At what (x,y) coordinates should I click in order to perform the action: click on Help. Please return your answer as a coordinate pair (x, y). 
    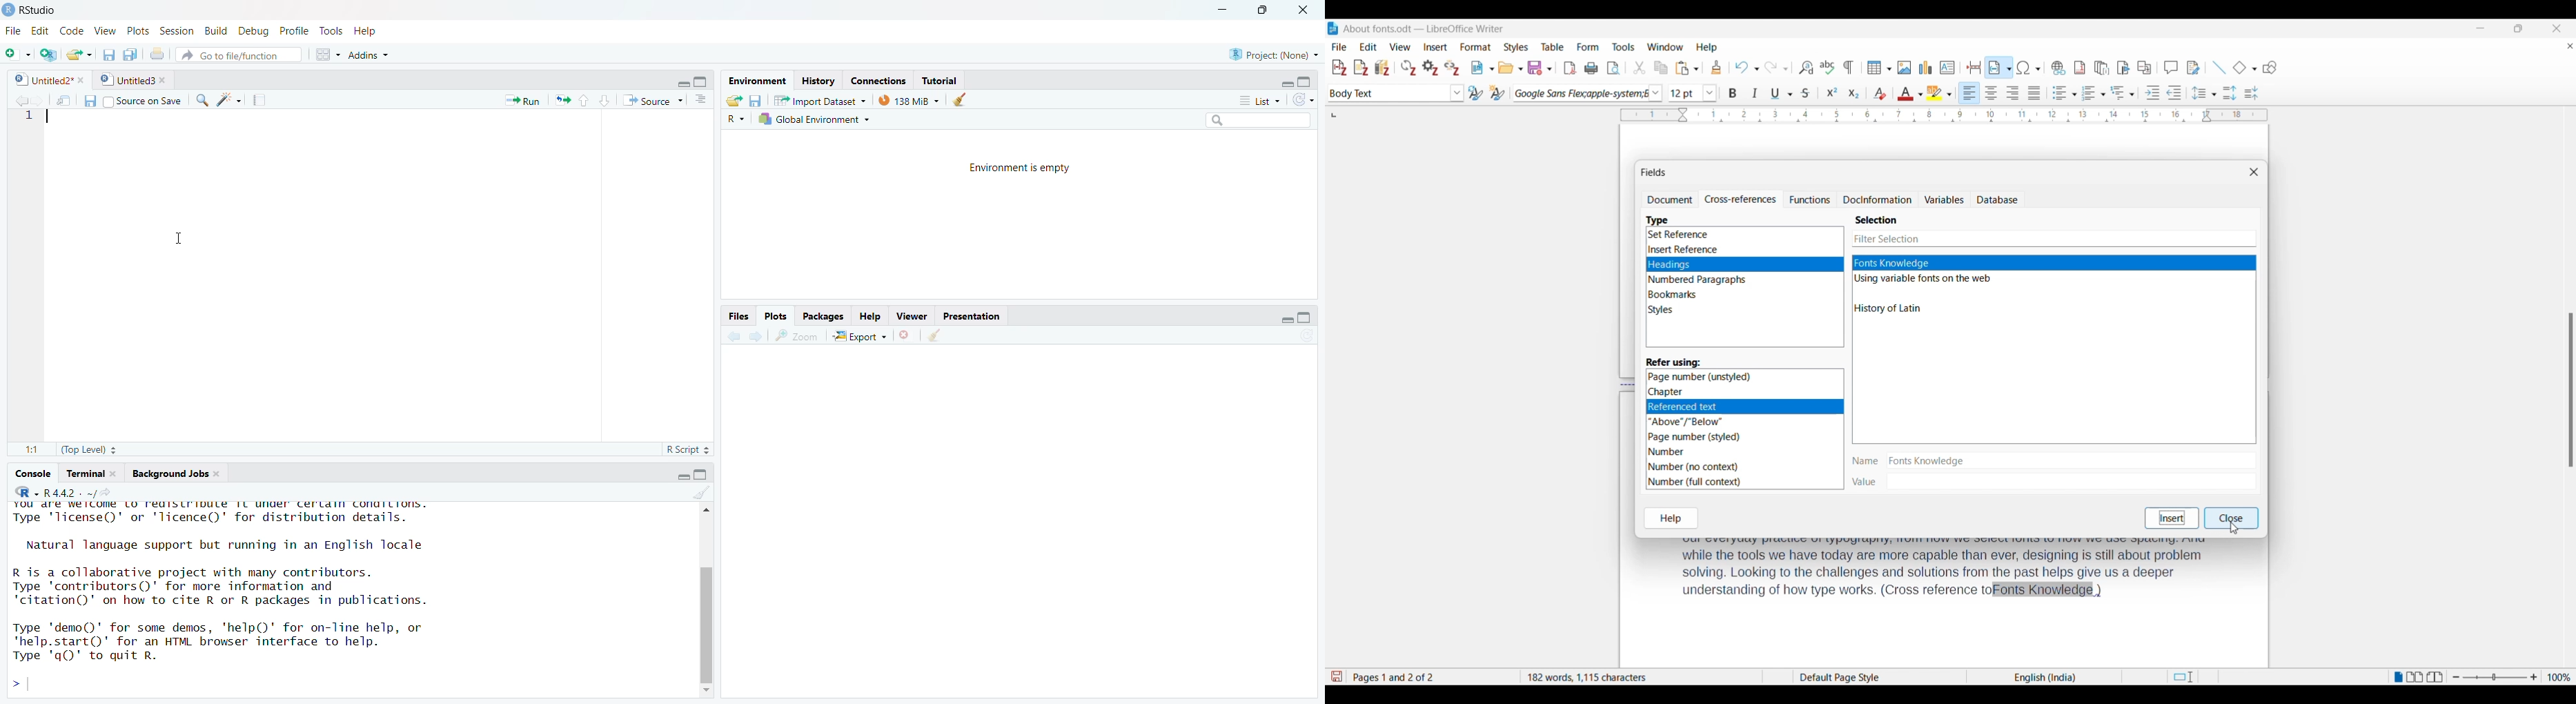
    Looking at the image, I should click on (1672, 518).